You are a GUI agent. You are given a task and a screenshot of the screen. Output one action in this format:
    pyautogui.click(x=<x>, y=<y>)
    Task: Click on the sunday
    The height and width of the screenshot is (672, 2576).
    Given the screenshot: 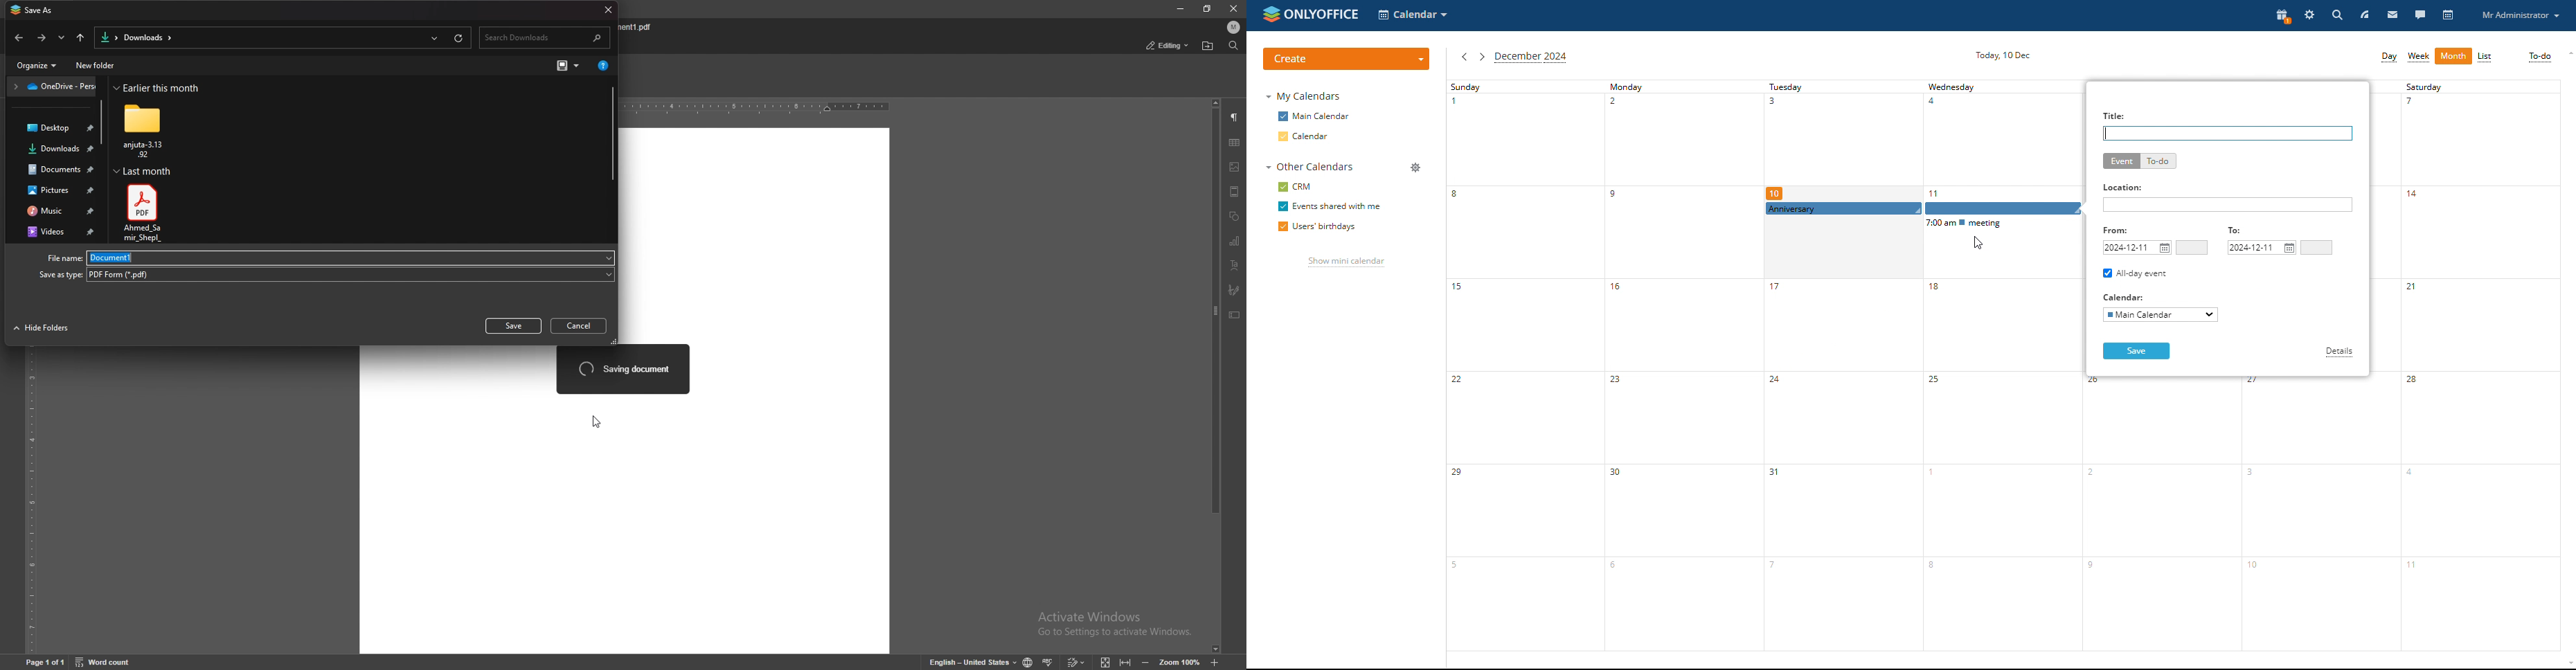 What is the action you would take?
    pyautogui.click(x=1524, y=365)
    